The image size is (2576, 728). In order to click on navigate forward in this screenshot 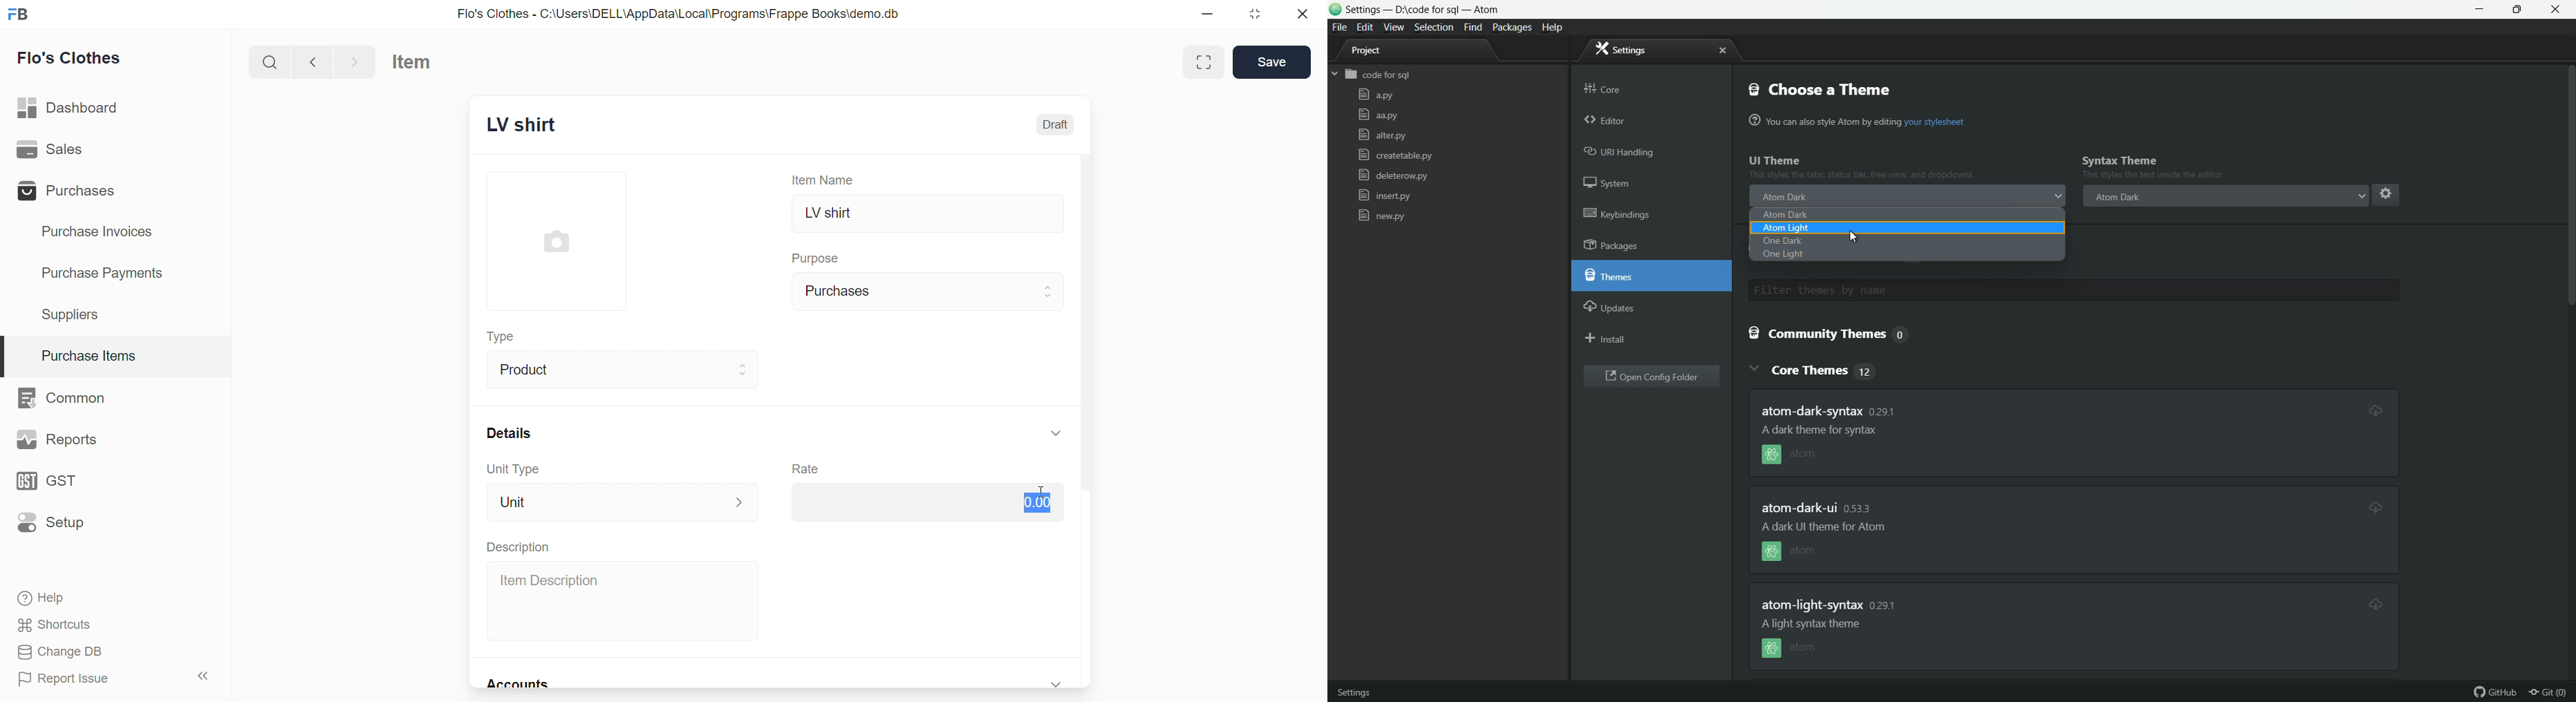, I will do `click(357, 61)`.